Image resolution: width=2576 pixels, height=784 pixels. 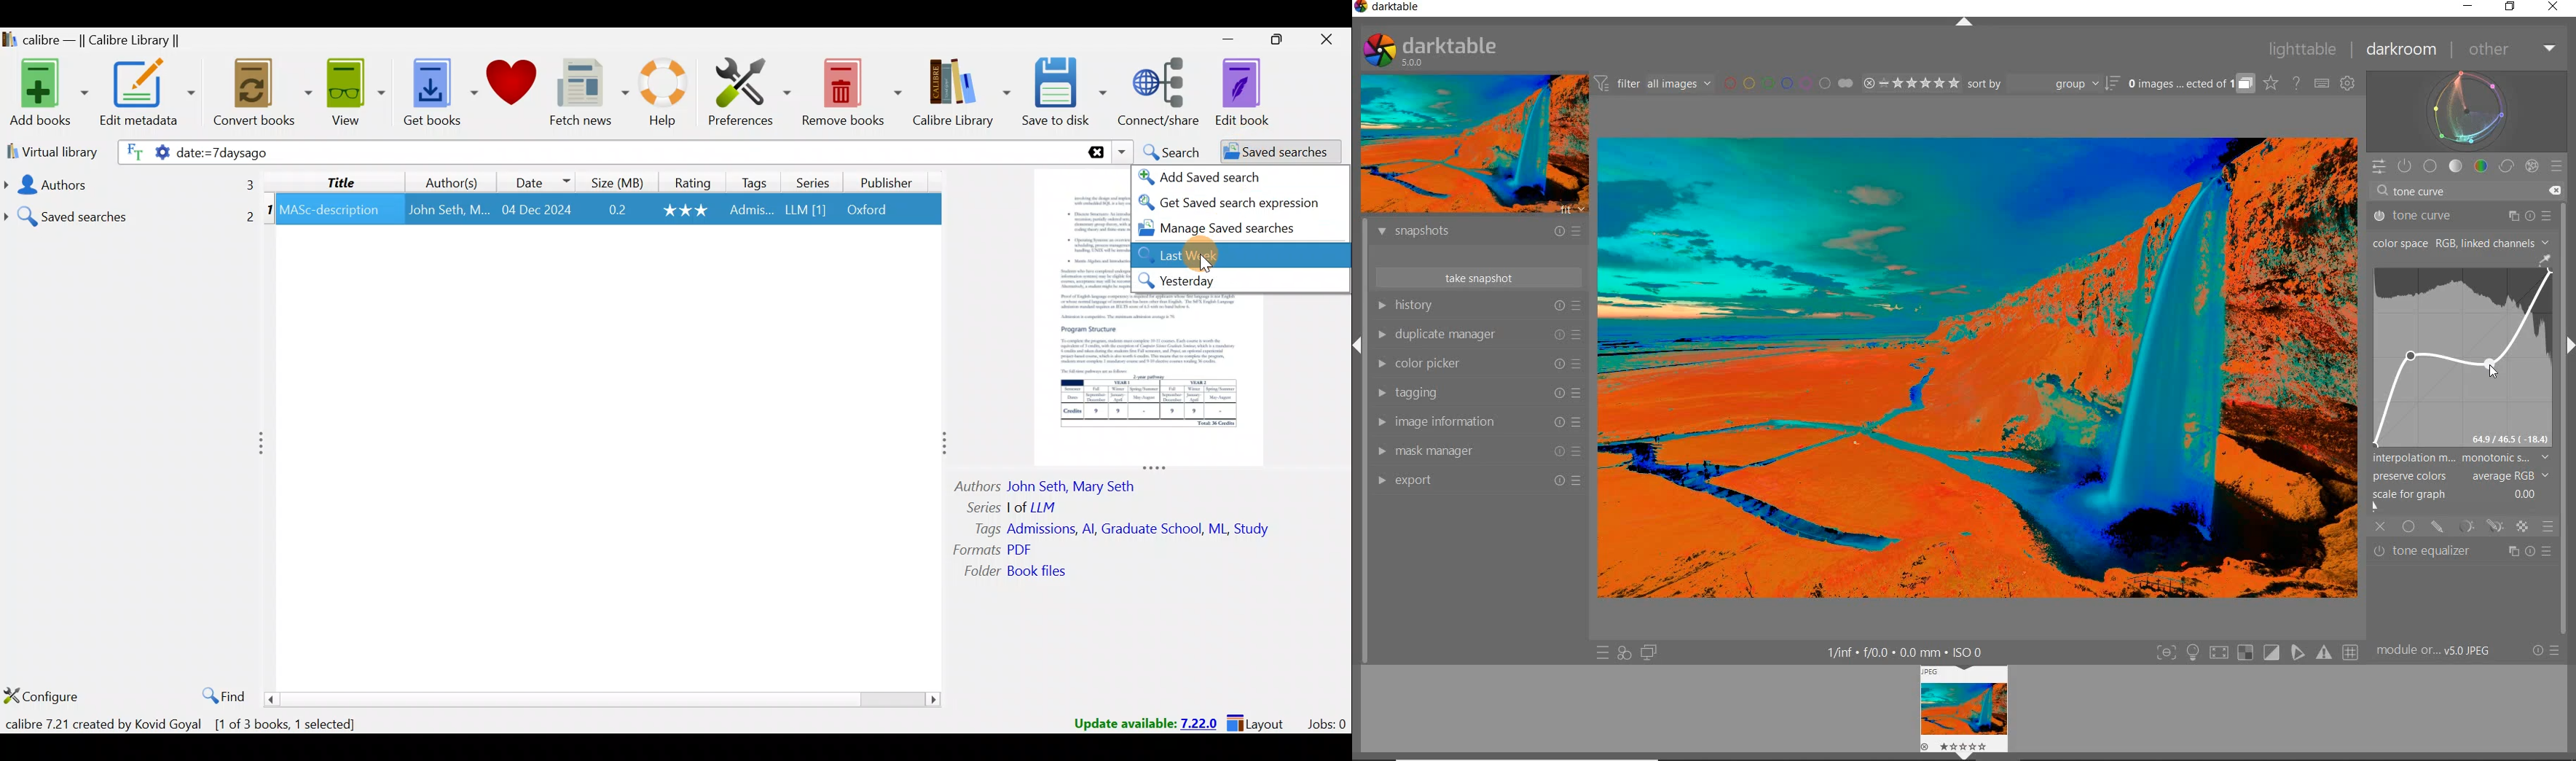 What do you see at coordinates (2322, 84) in the screenshot?
I see `SET KEYBOARD SHORTCUTS` at bounding box center [2322, 84].